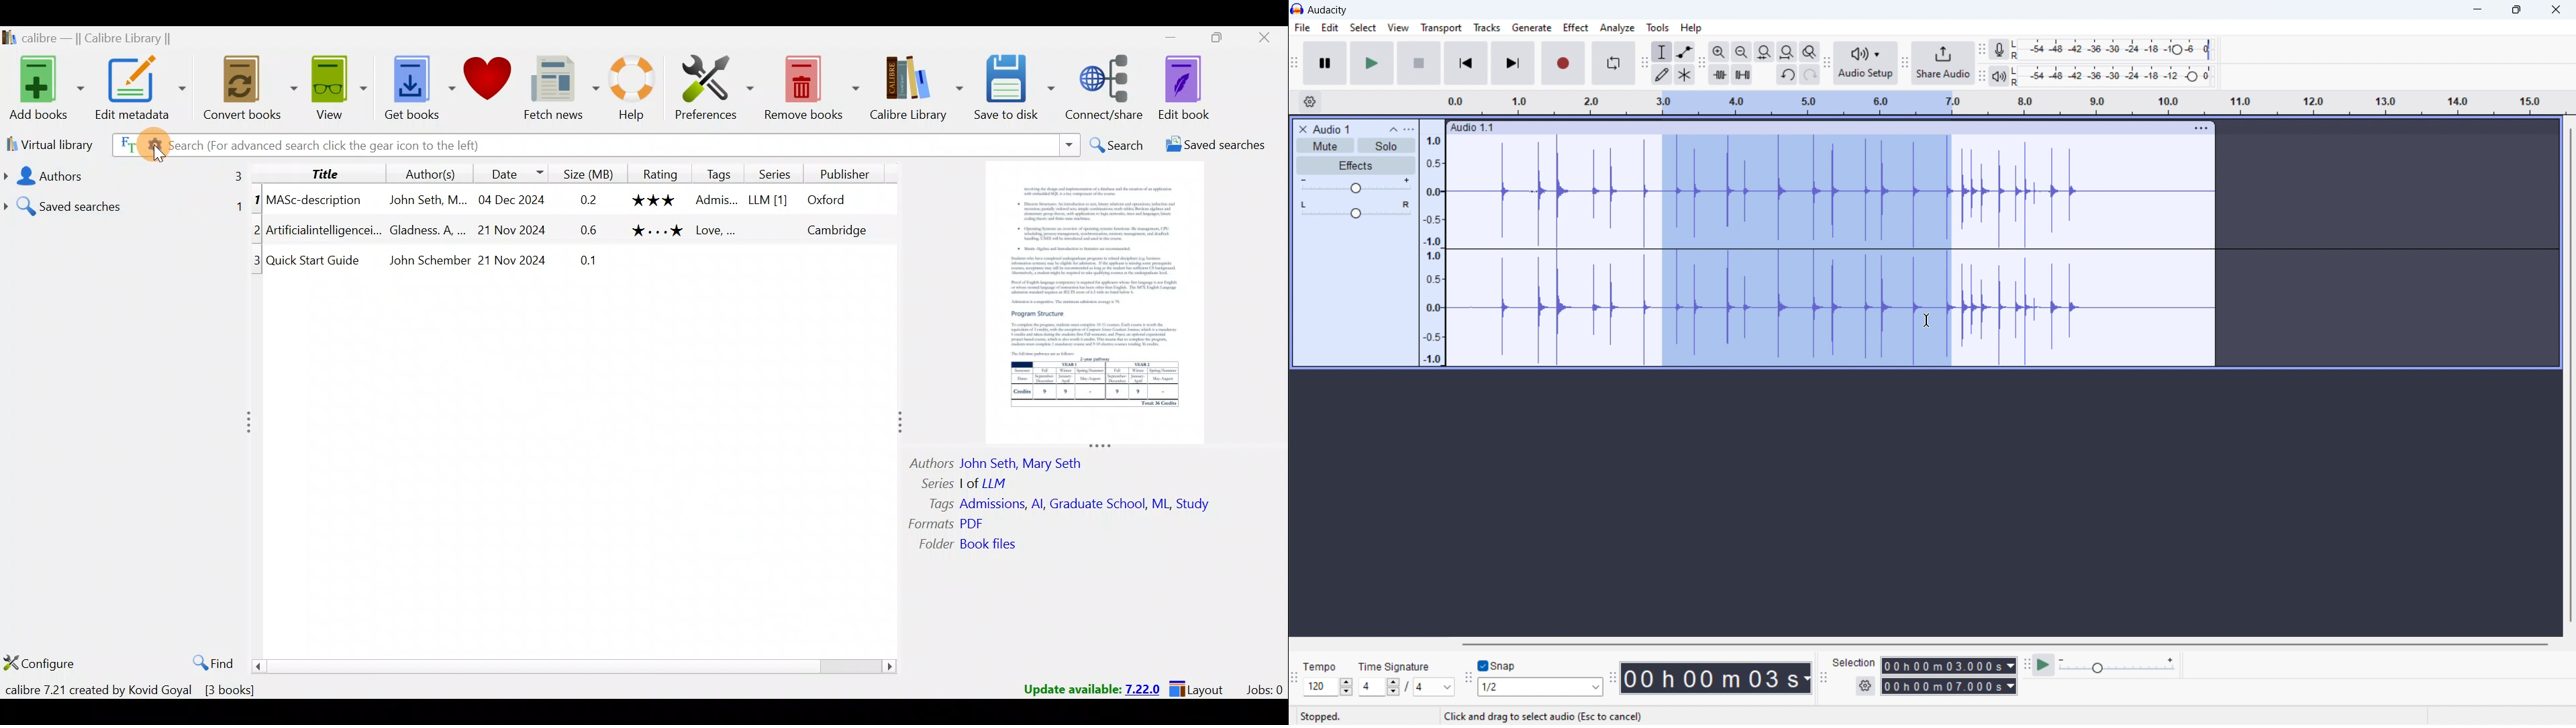 Image resolution: width=2576 pixels, height=728 pixels. Describe the element at coordinates (1372, 63) in the screenshot. I see `play` at that location.